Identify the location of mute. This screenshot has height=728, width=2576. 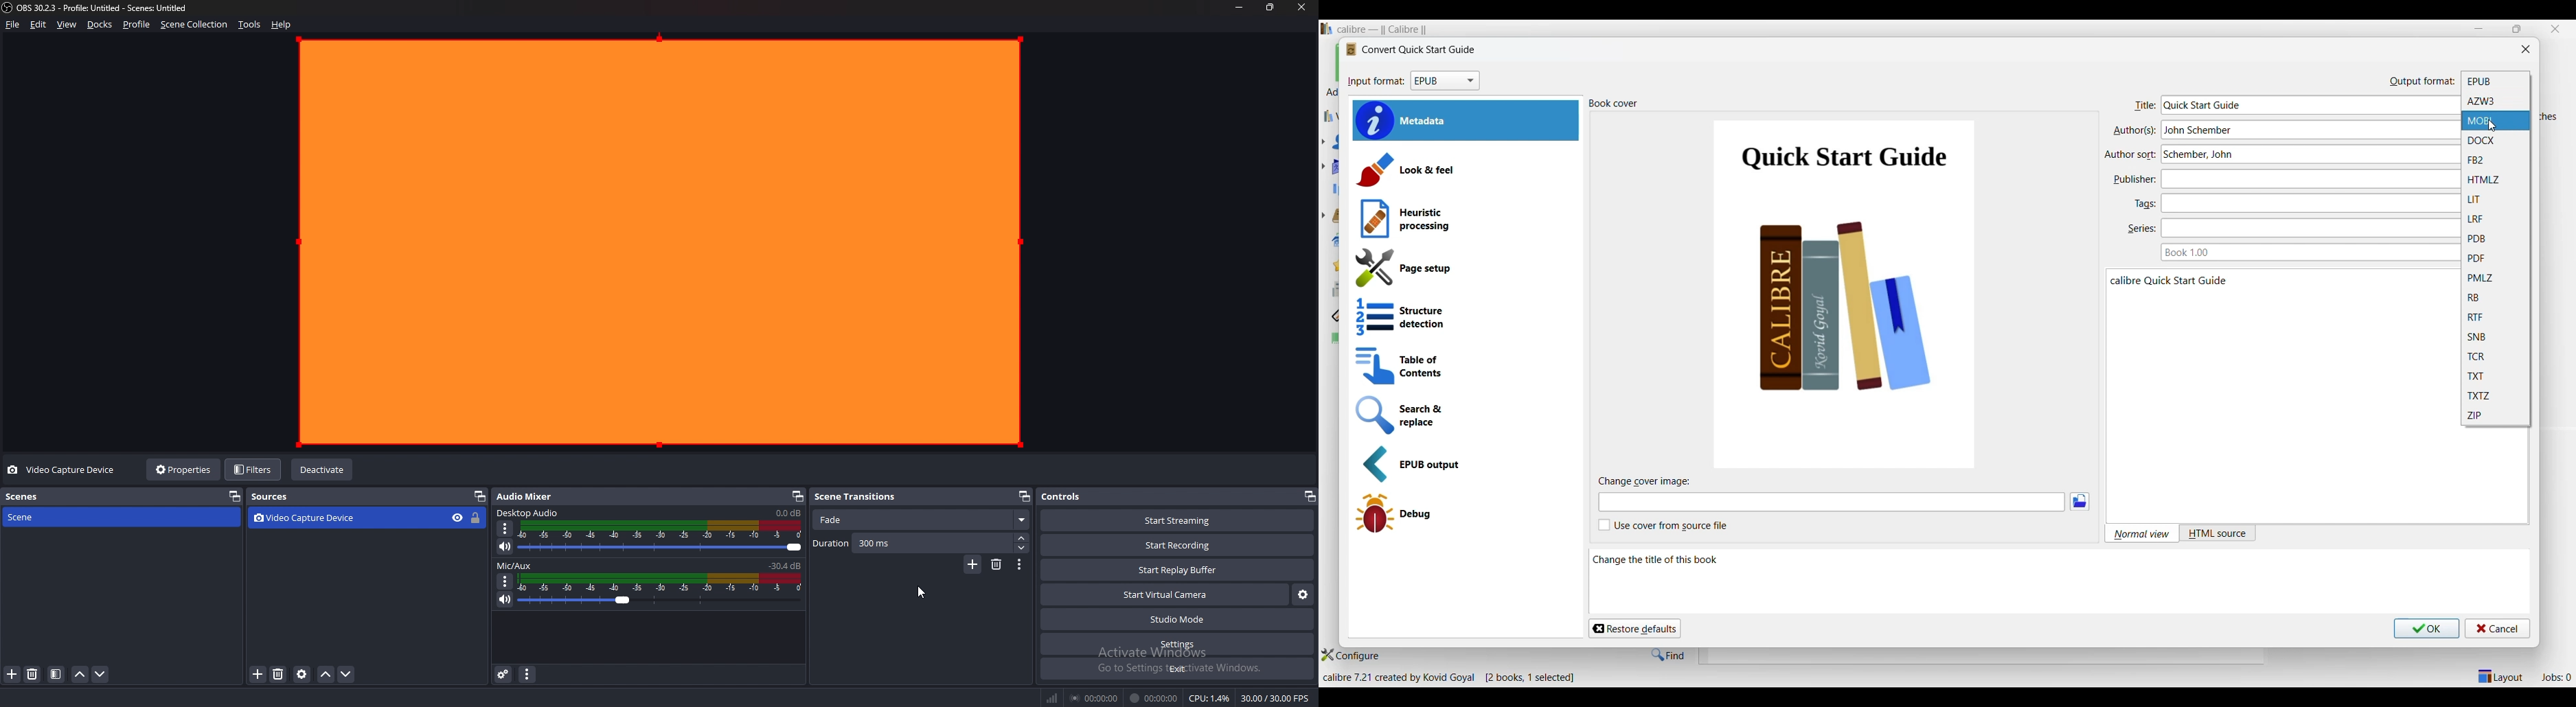
(504, 547).